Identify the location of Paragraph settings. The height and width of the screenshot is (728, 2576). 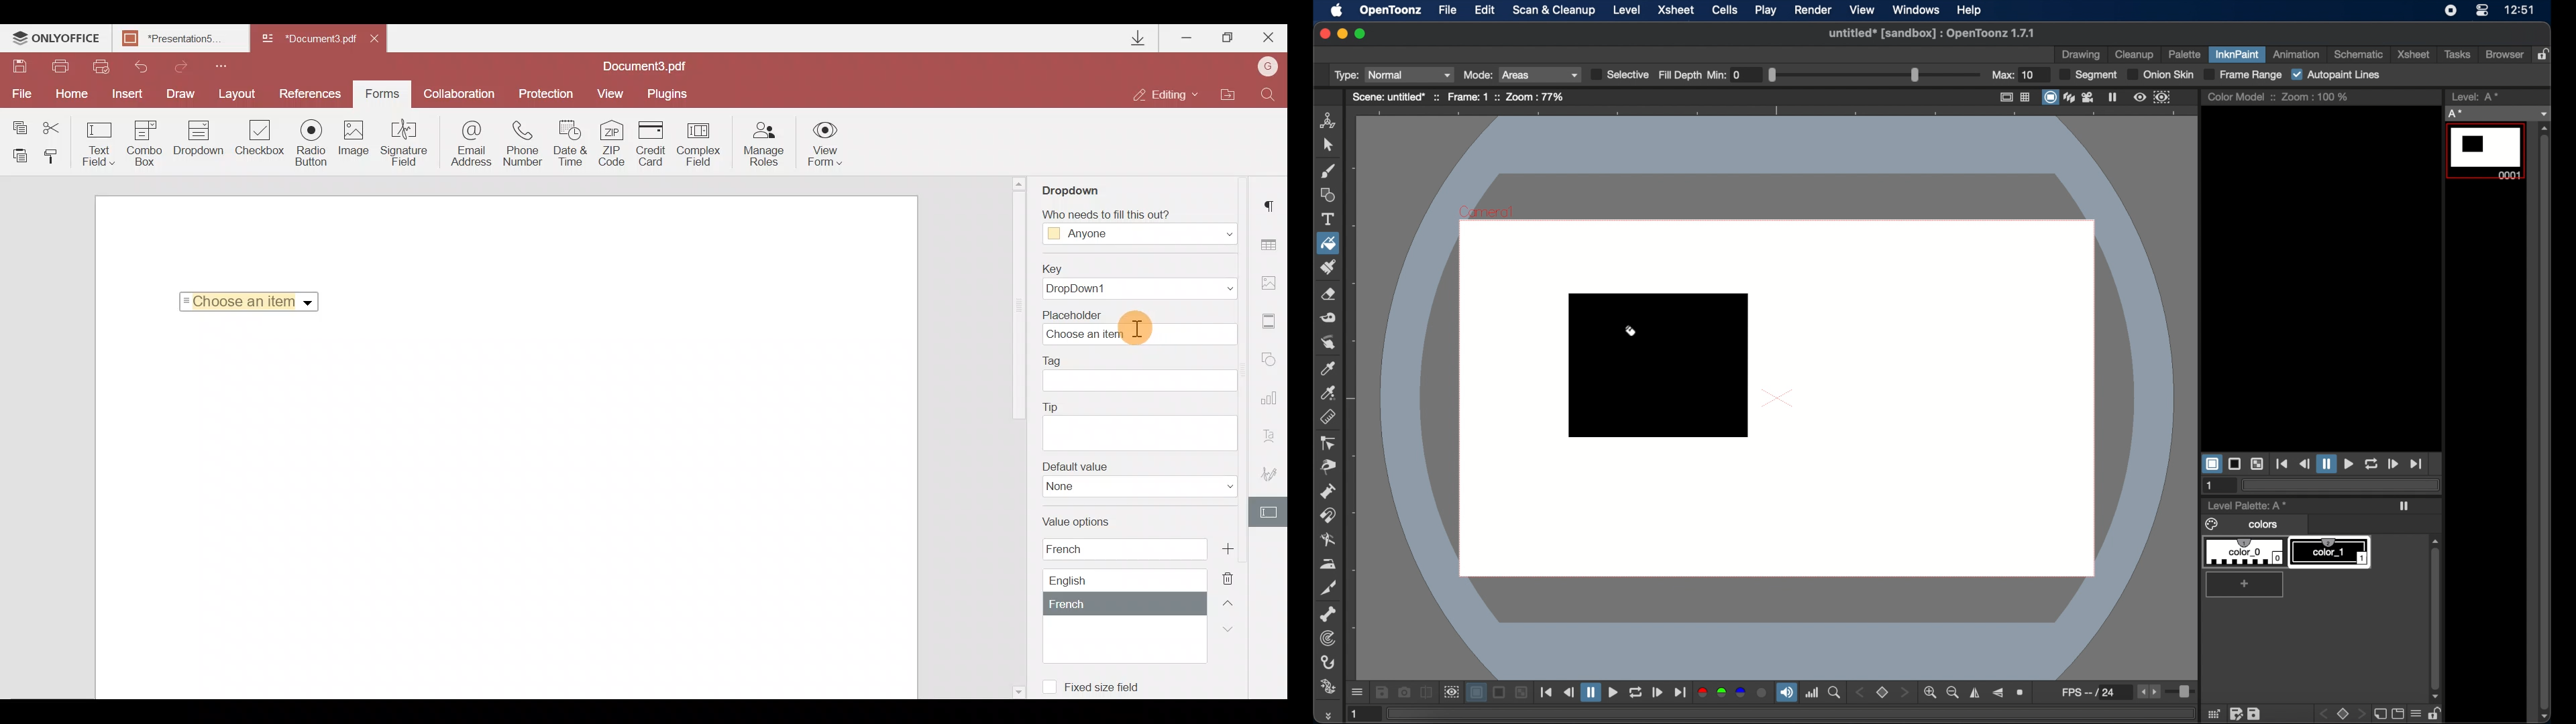
(1272, 202).